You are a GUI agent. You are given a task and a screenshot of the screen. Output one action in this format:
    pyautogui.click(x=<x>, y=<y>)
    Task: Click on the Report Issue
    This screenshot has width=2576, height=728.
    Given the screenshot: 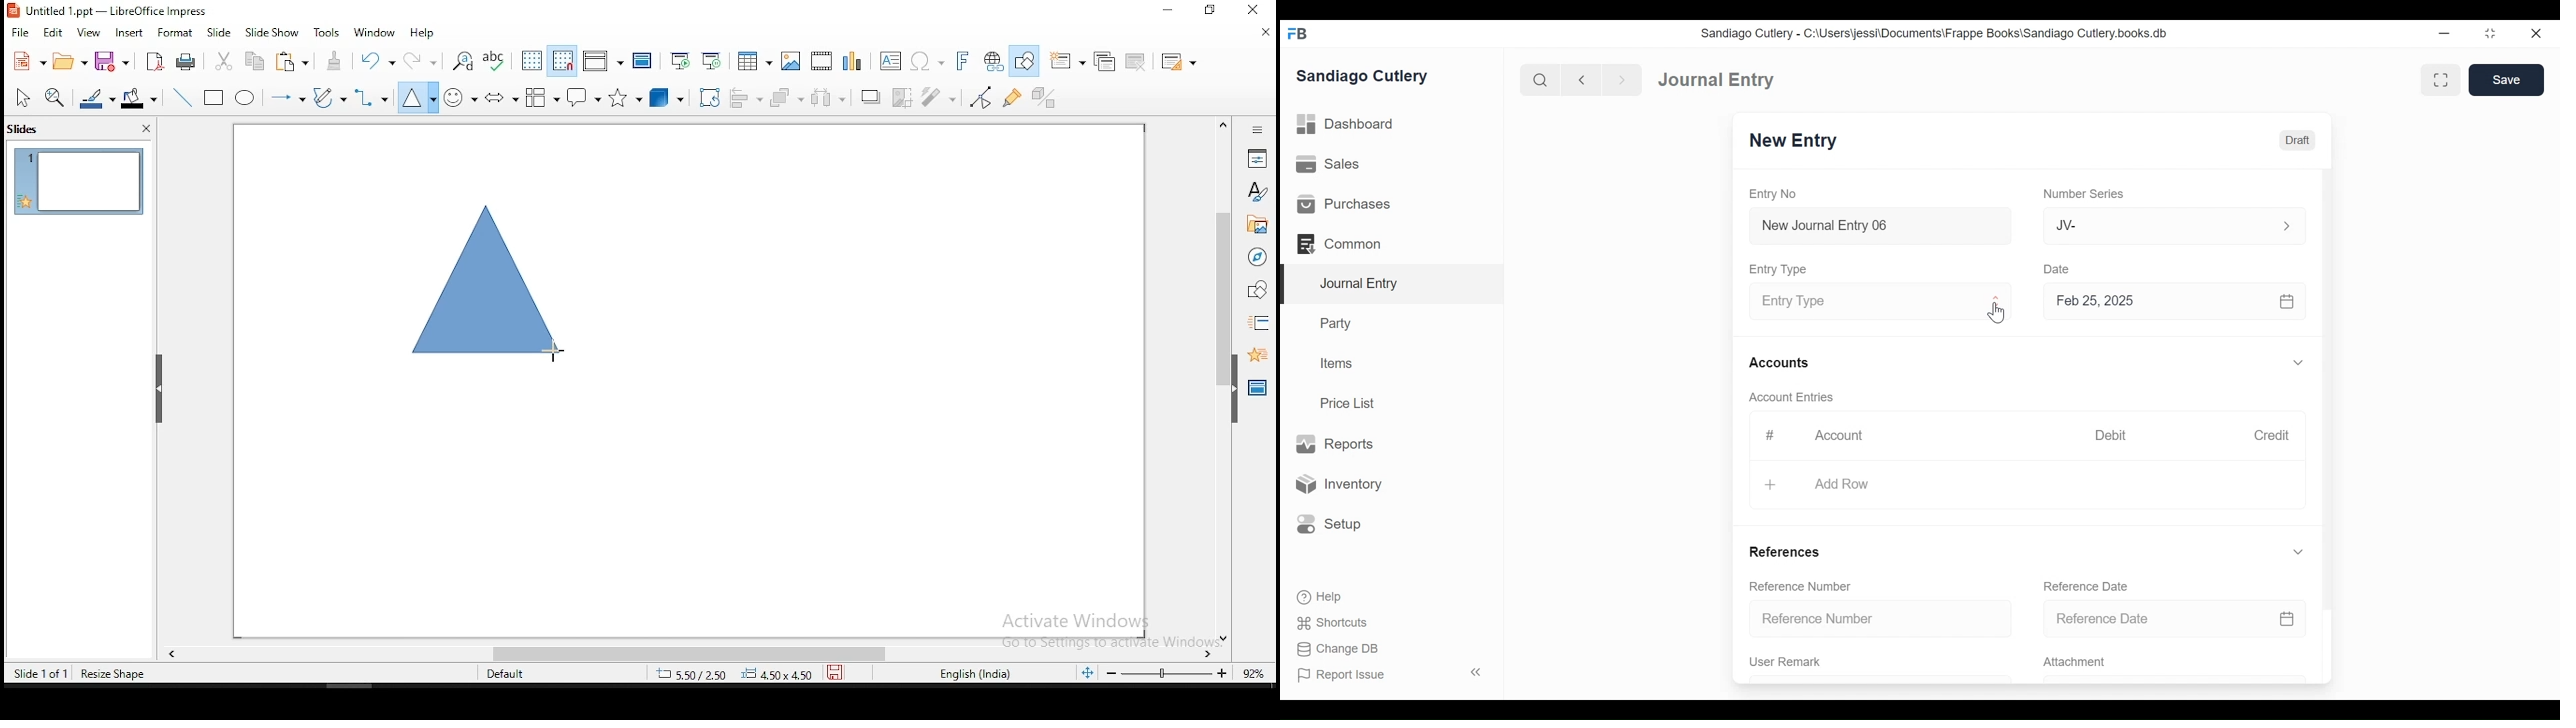 What is the action you would take?
    pyautogui.click(x=1392, y=674)
    